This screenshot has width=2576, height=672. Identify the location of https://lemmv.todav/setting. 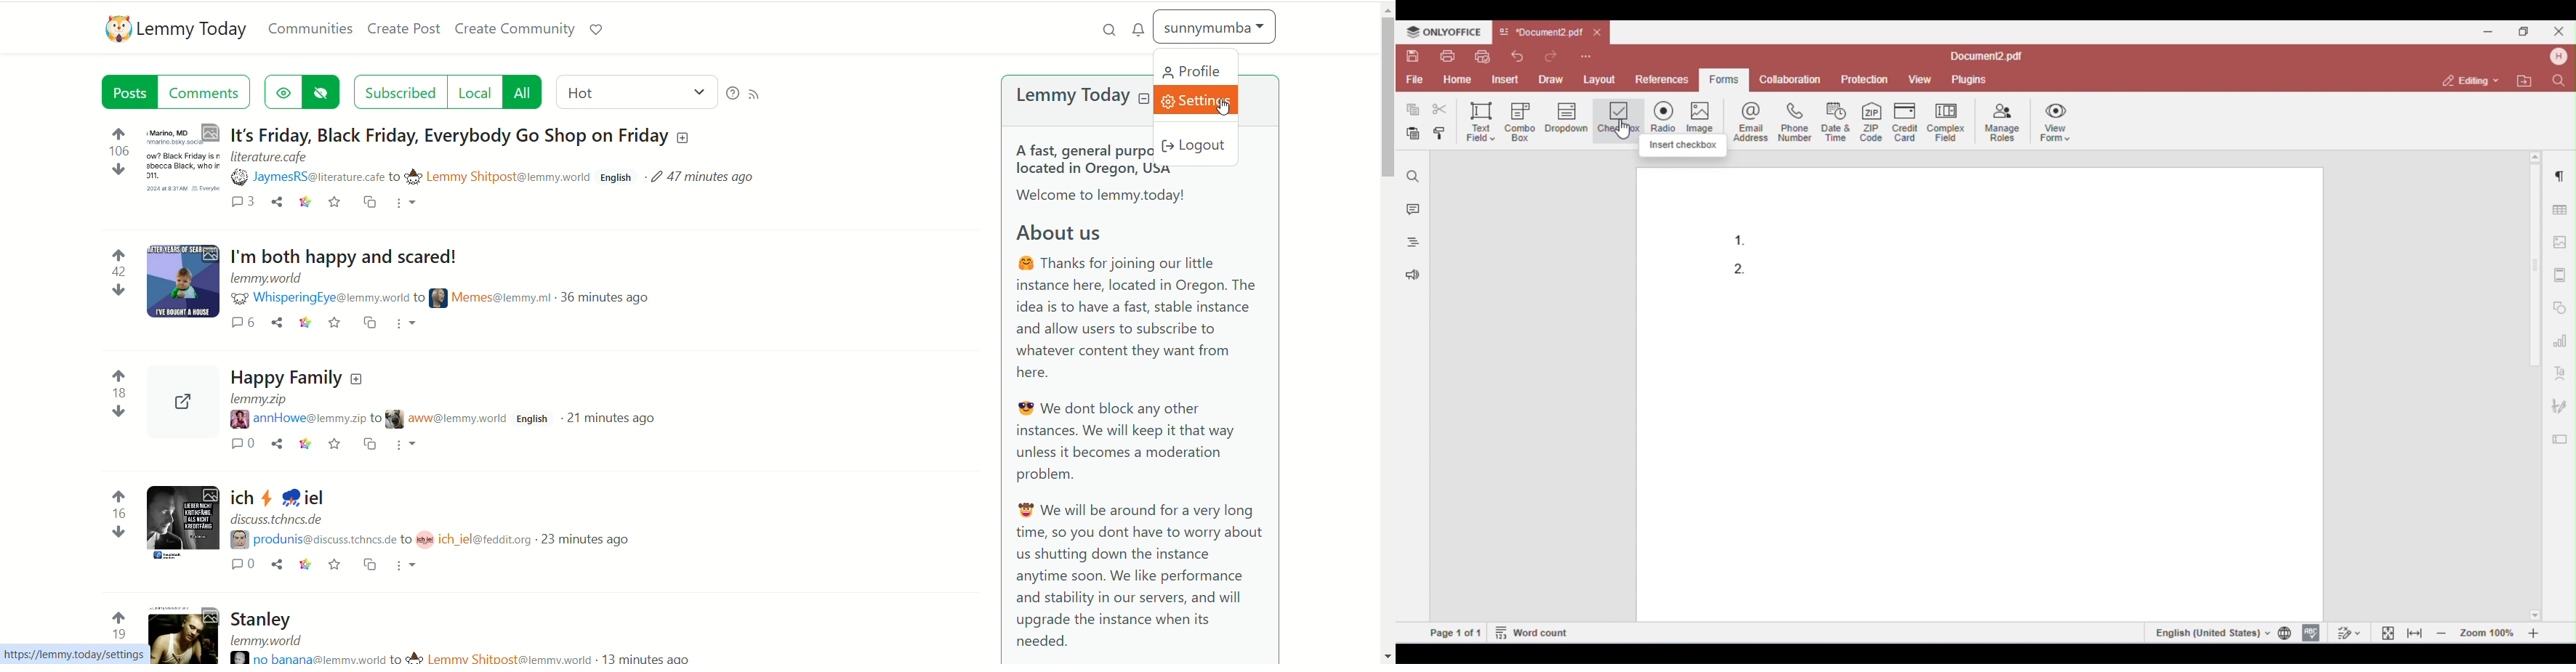
(71, 655).